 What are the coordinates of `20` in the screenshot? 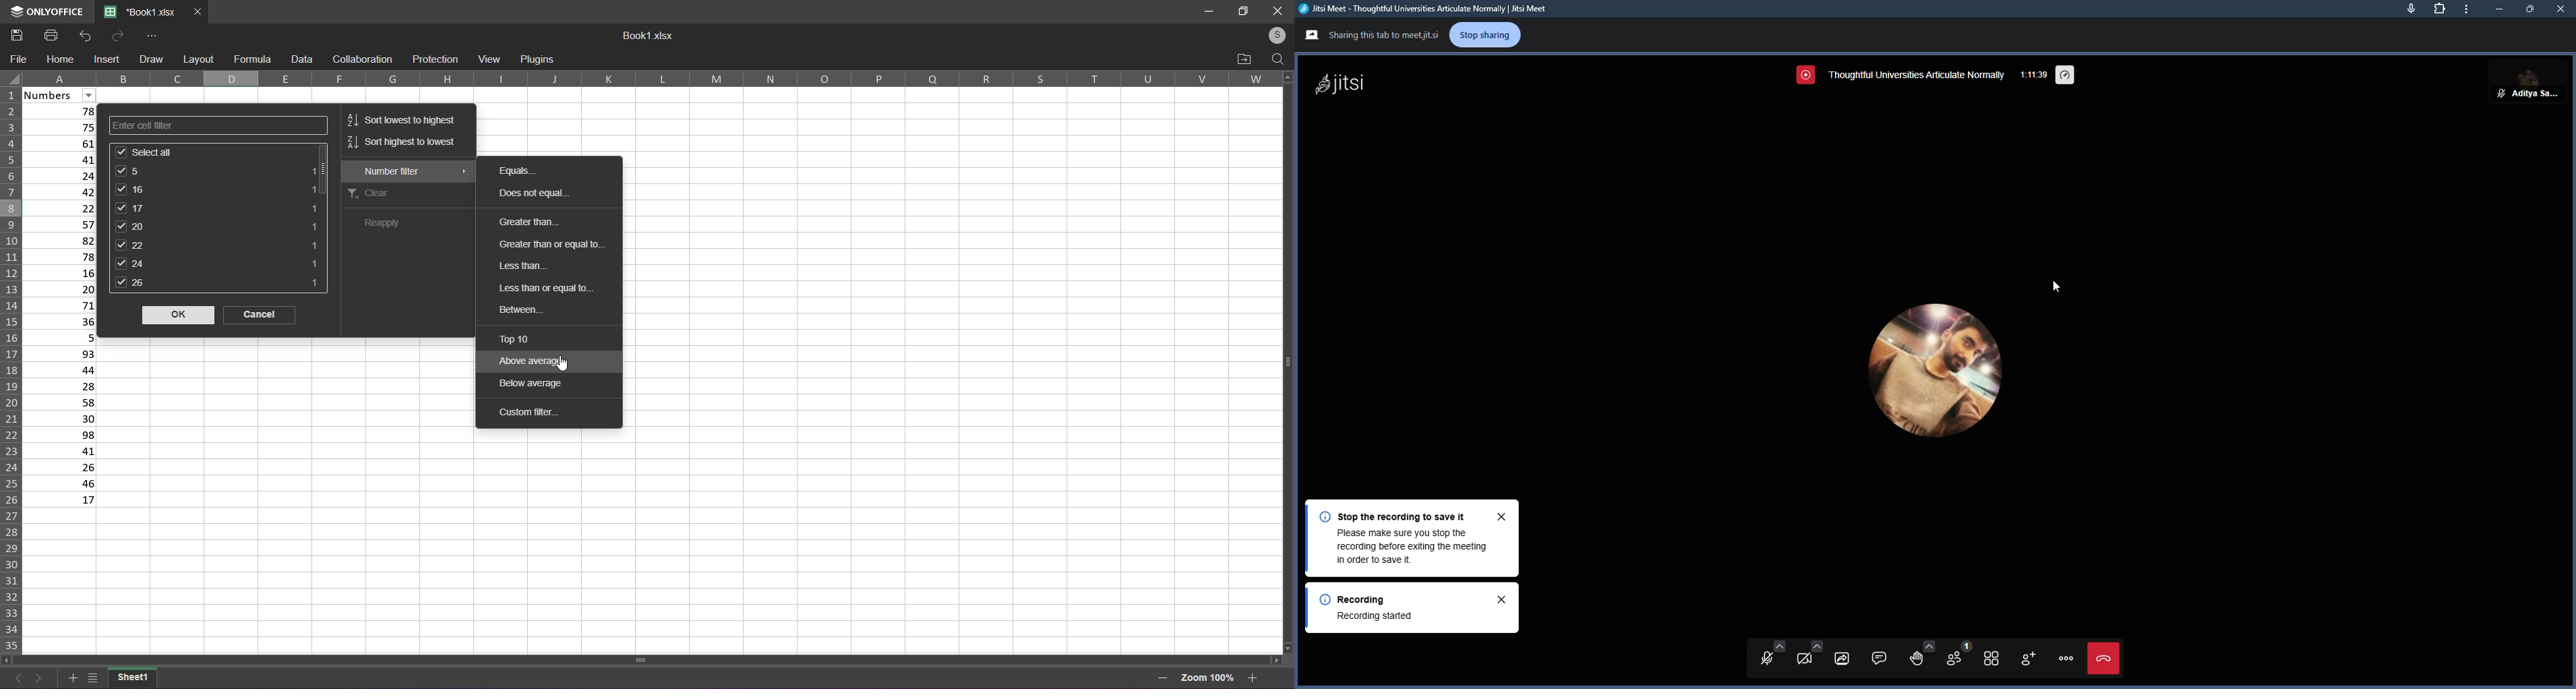 It's located at (62, 290).